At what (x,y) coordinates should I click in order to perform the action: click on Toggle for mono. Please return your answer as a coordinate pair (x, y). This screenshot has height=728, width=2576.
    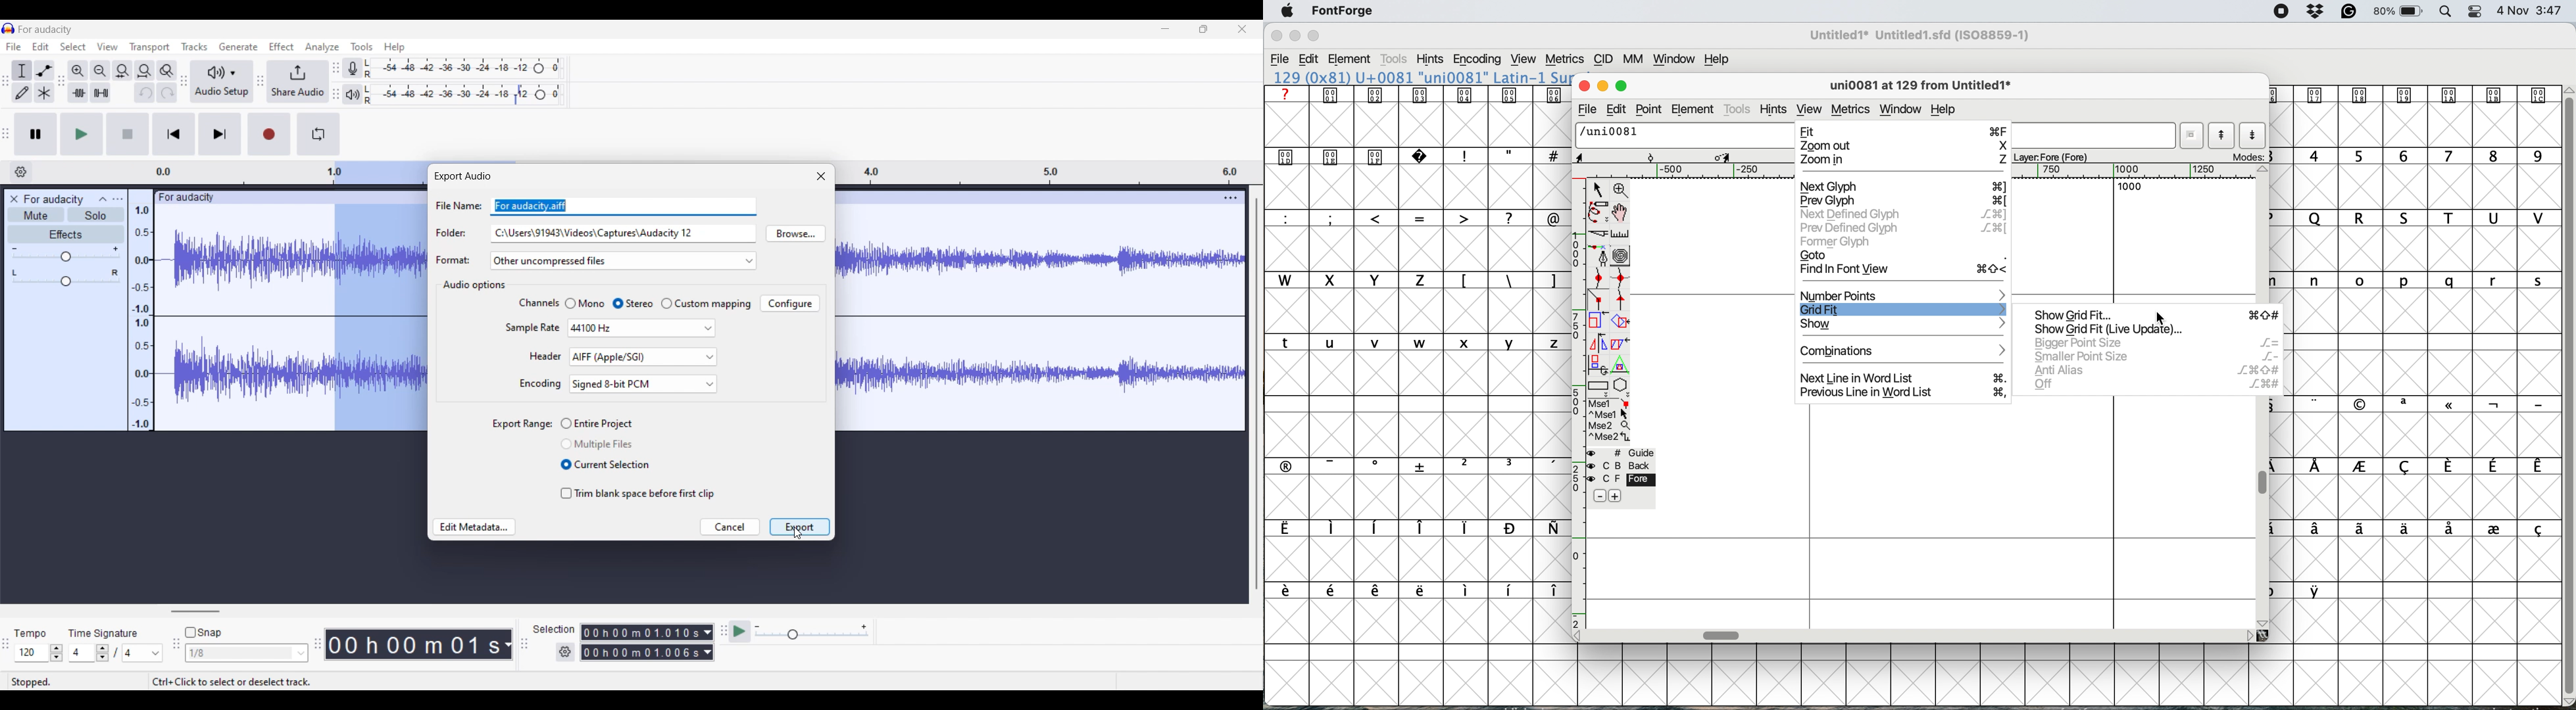
    Looking at the image, I should click on (584, 303).